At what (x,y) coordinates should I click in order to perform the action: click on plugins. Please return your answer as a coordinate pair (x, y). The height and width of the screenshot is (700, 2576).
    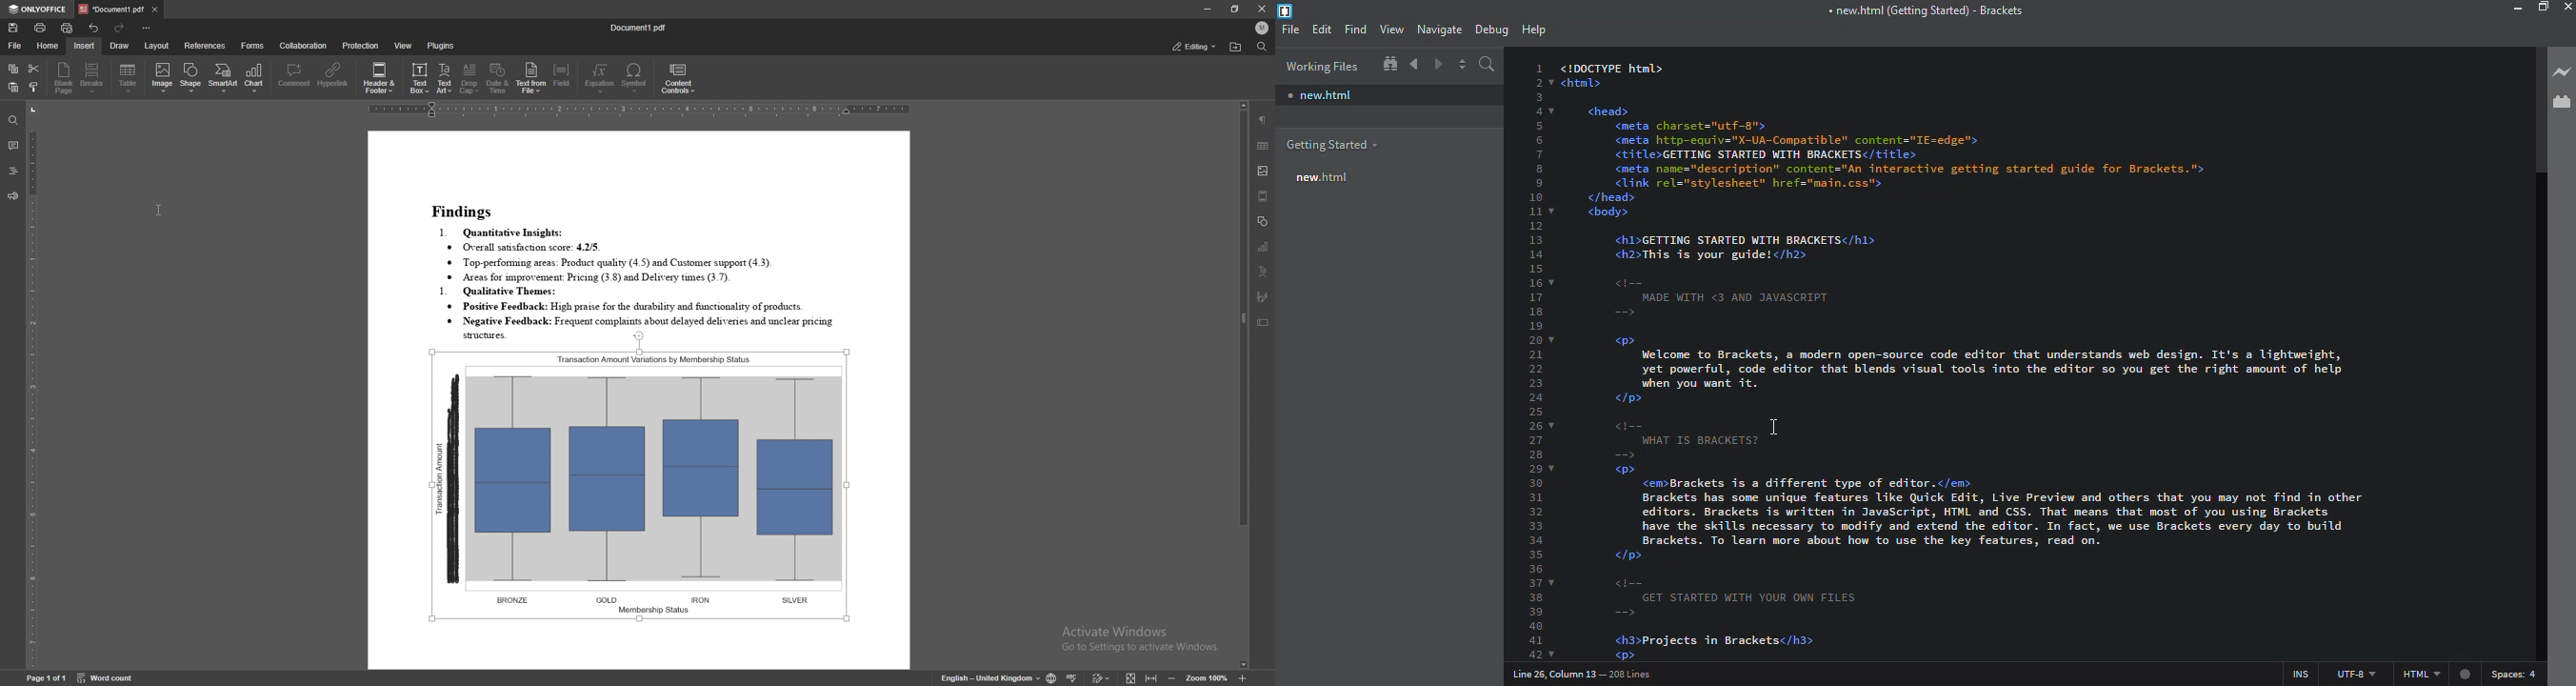
    Looking at the image, I should click on (442, 45).